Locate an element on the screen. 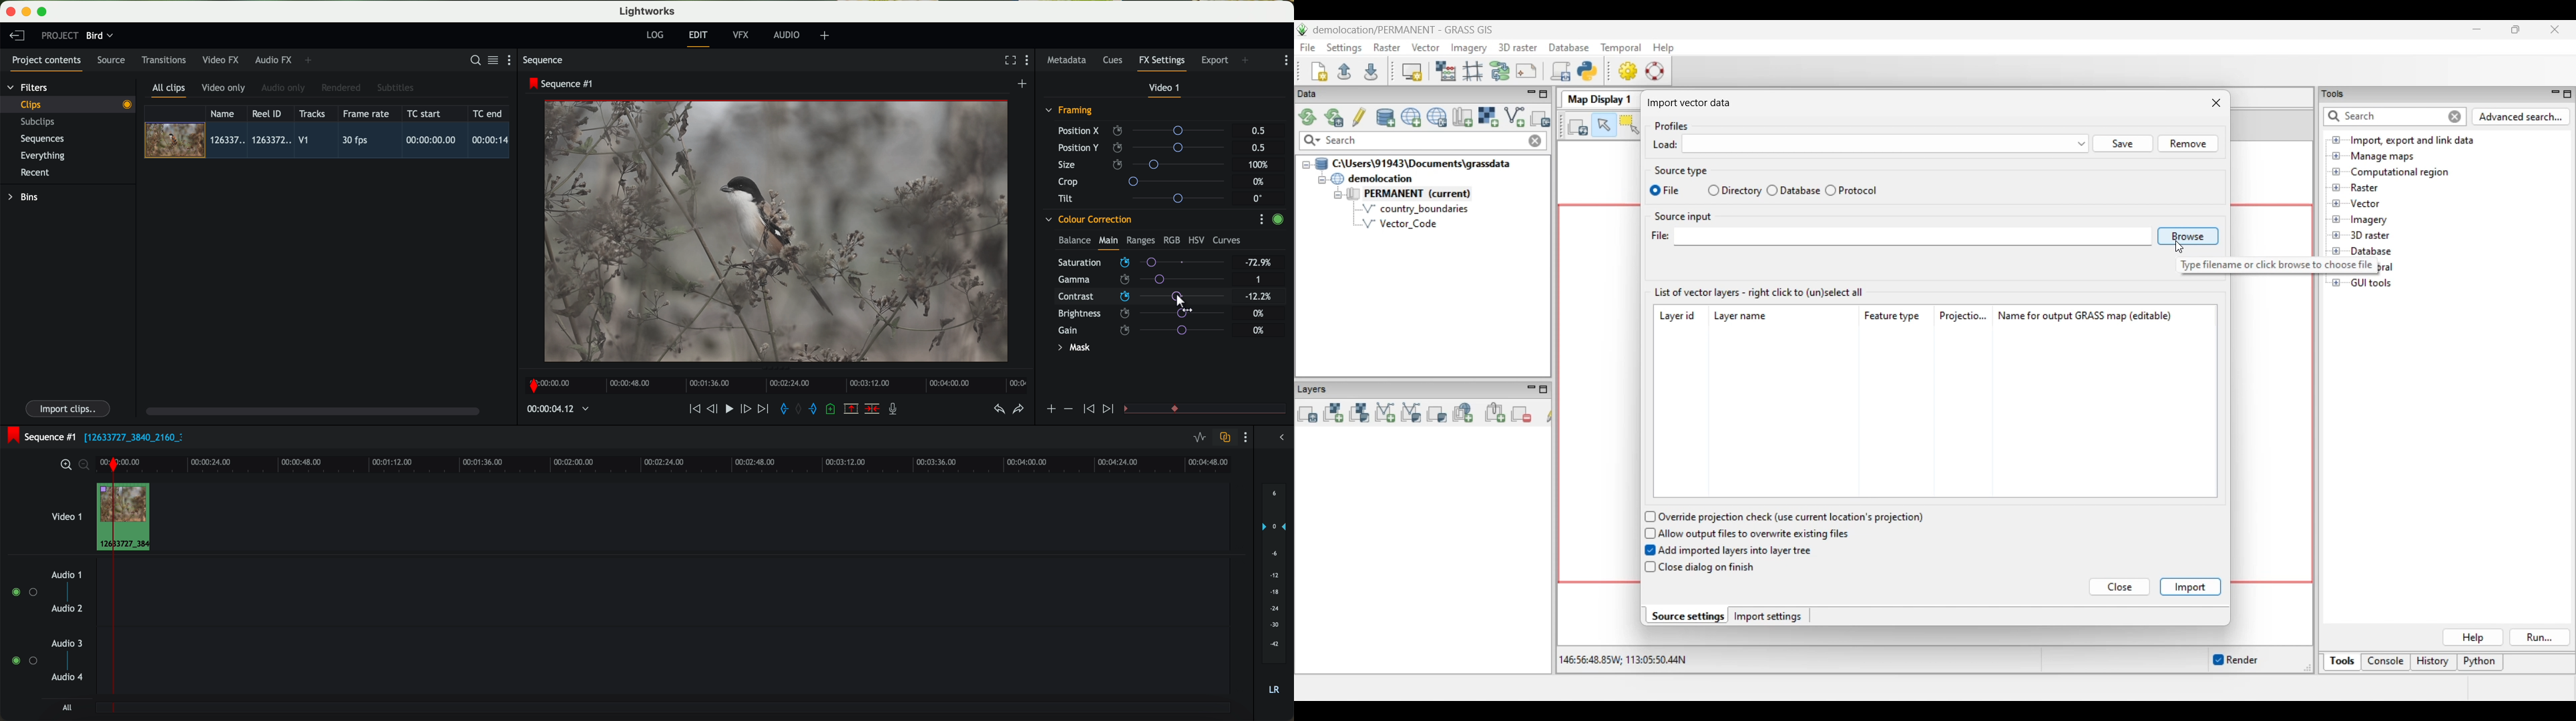 The image size is (2576, 728). balance is located at coordinates (1074, 241).